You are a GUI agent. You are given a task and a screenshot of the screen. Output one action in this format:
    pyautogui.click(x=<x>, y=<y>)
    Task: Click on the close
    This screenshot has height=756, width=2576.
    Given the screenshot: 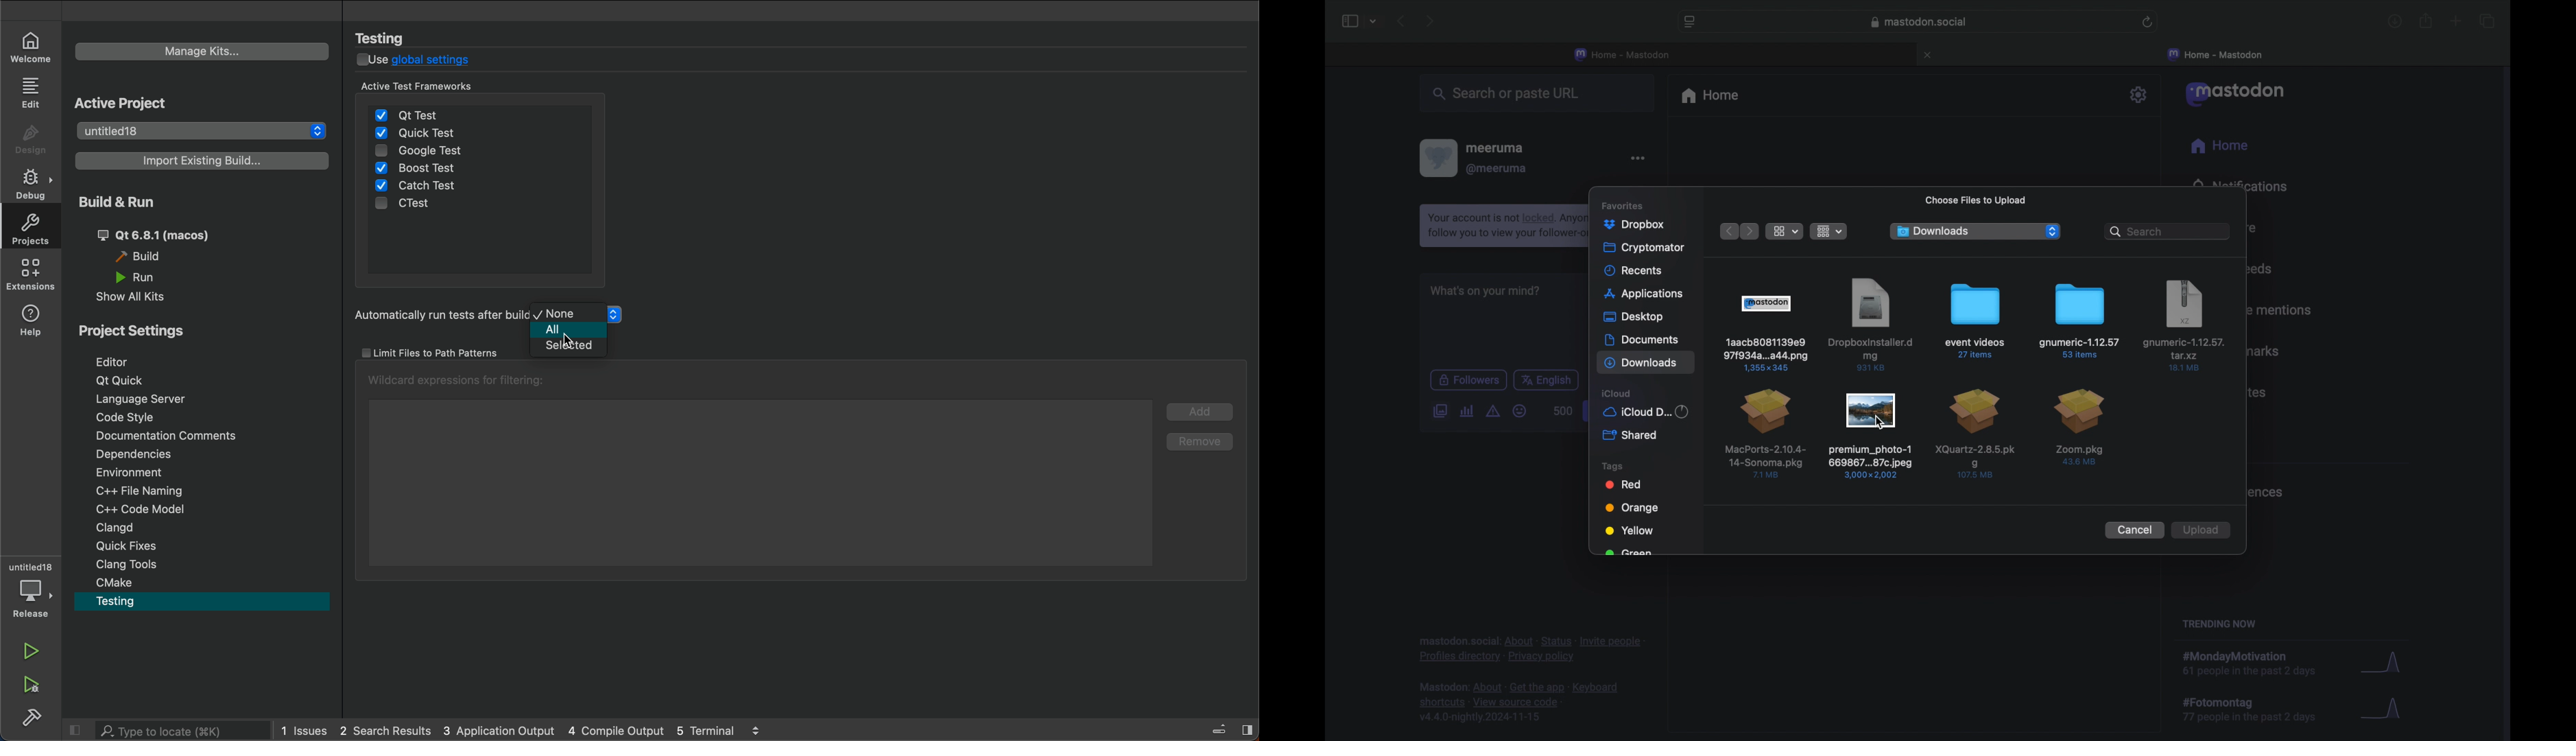 What is the action you would take?
    pyautogui.click(x=74, y=730)
    